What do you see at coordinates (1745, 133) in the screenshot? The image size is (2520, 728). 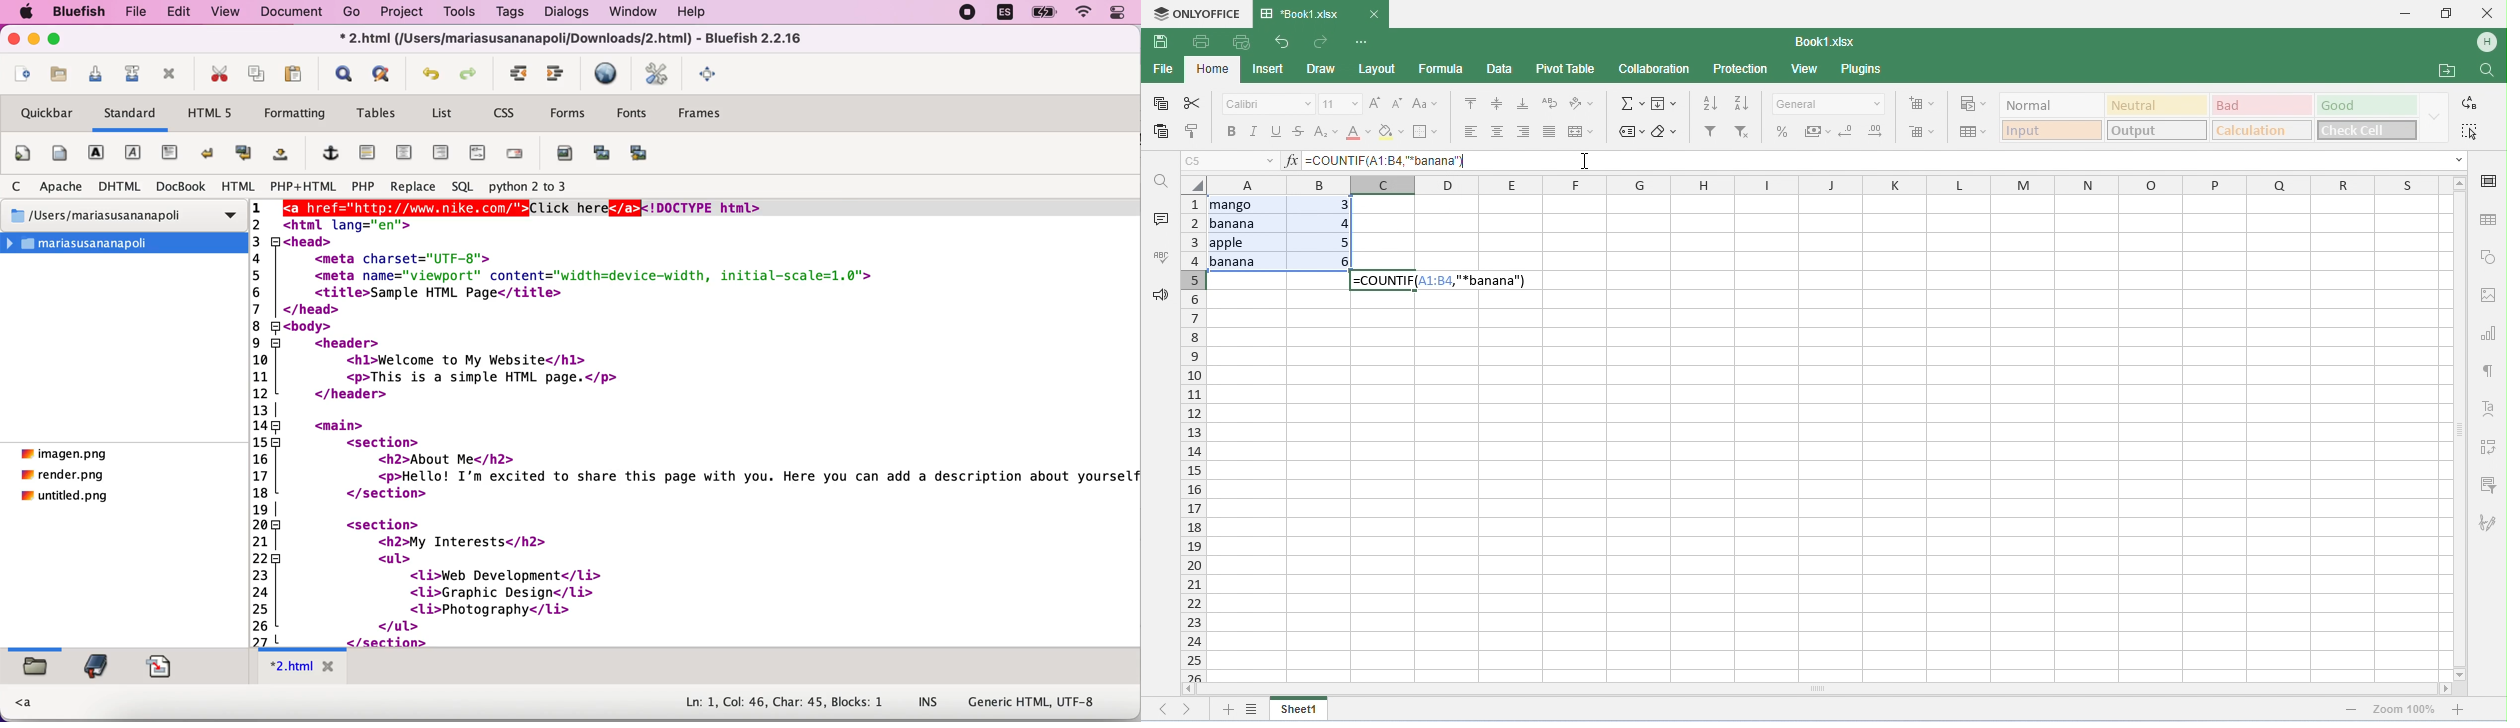 I see `remove filter` at bounding box center [1745, 133].